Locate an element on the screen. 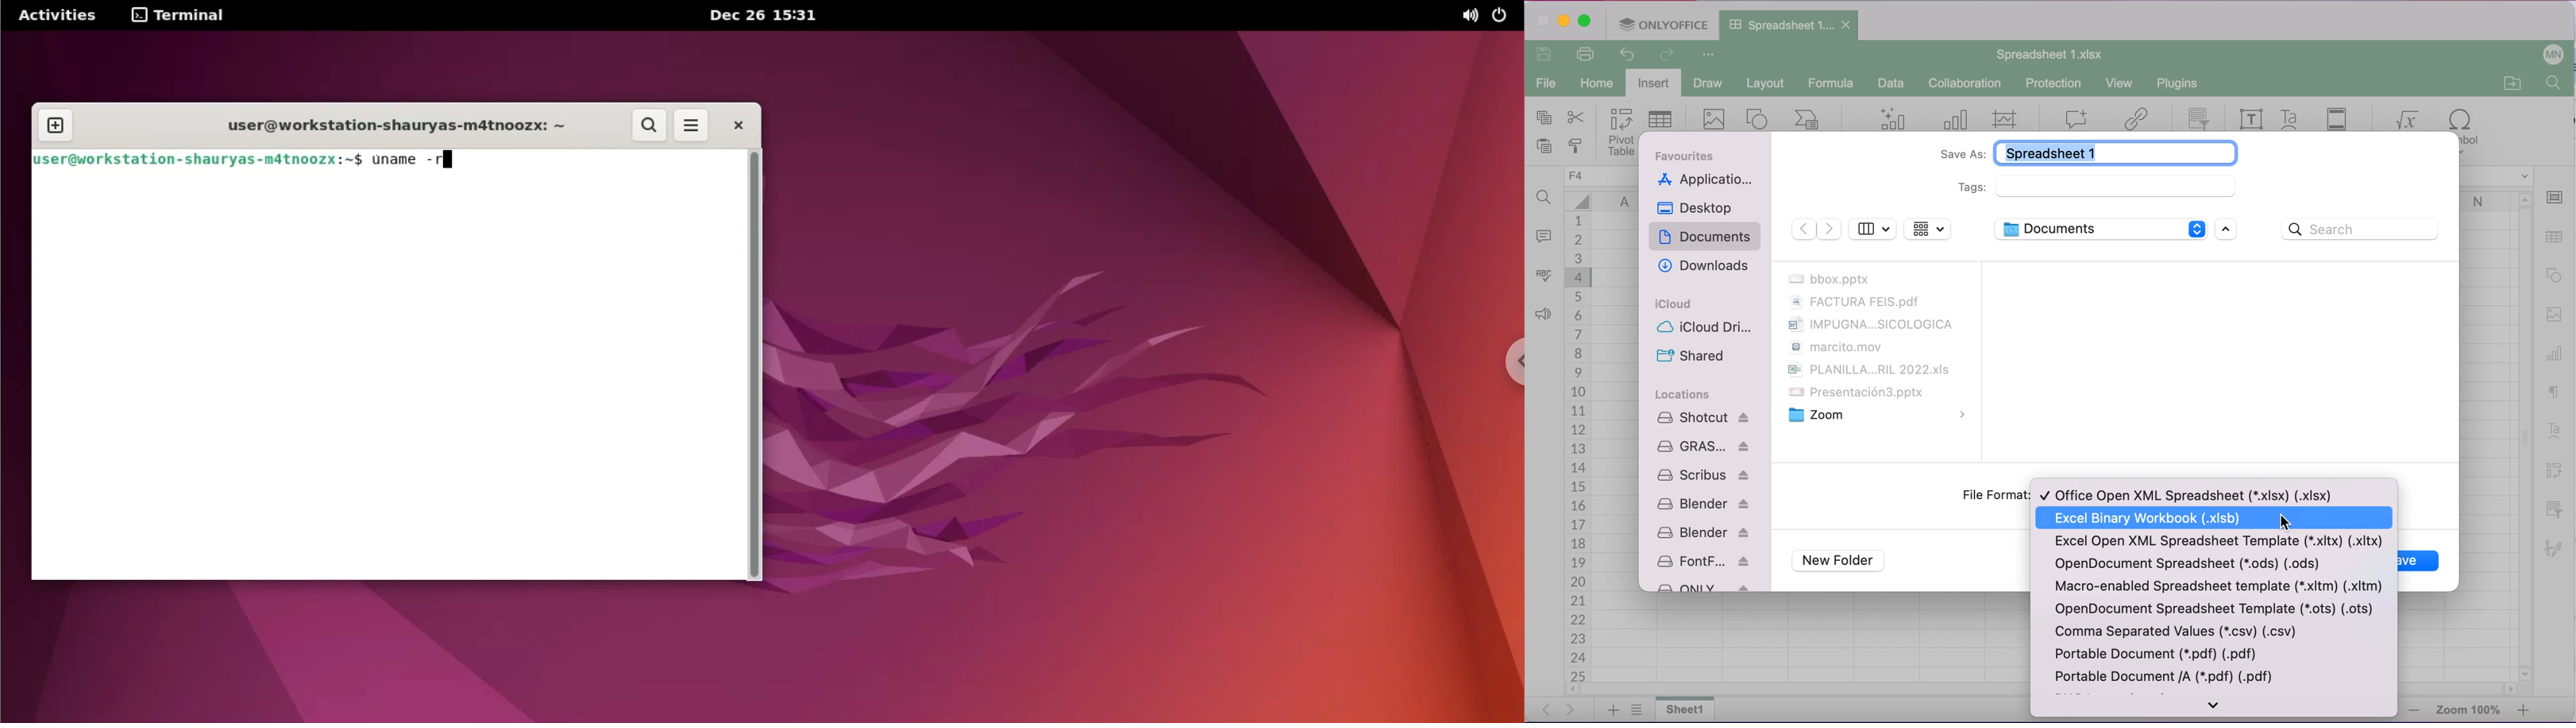 The height and width of the screenshot is (728, 2576). macro-enabled spreadsheet template is located at coordinates (2221, 586).